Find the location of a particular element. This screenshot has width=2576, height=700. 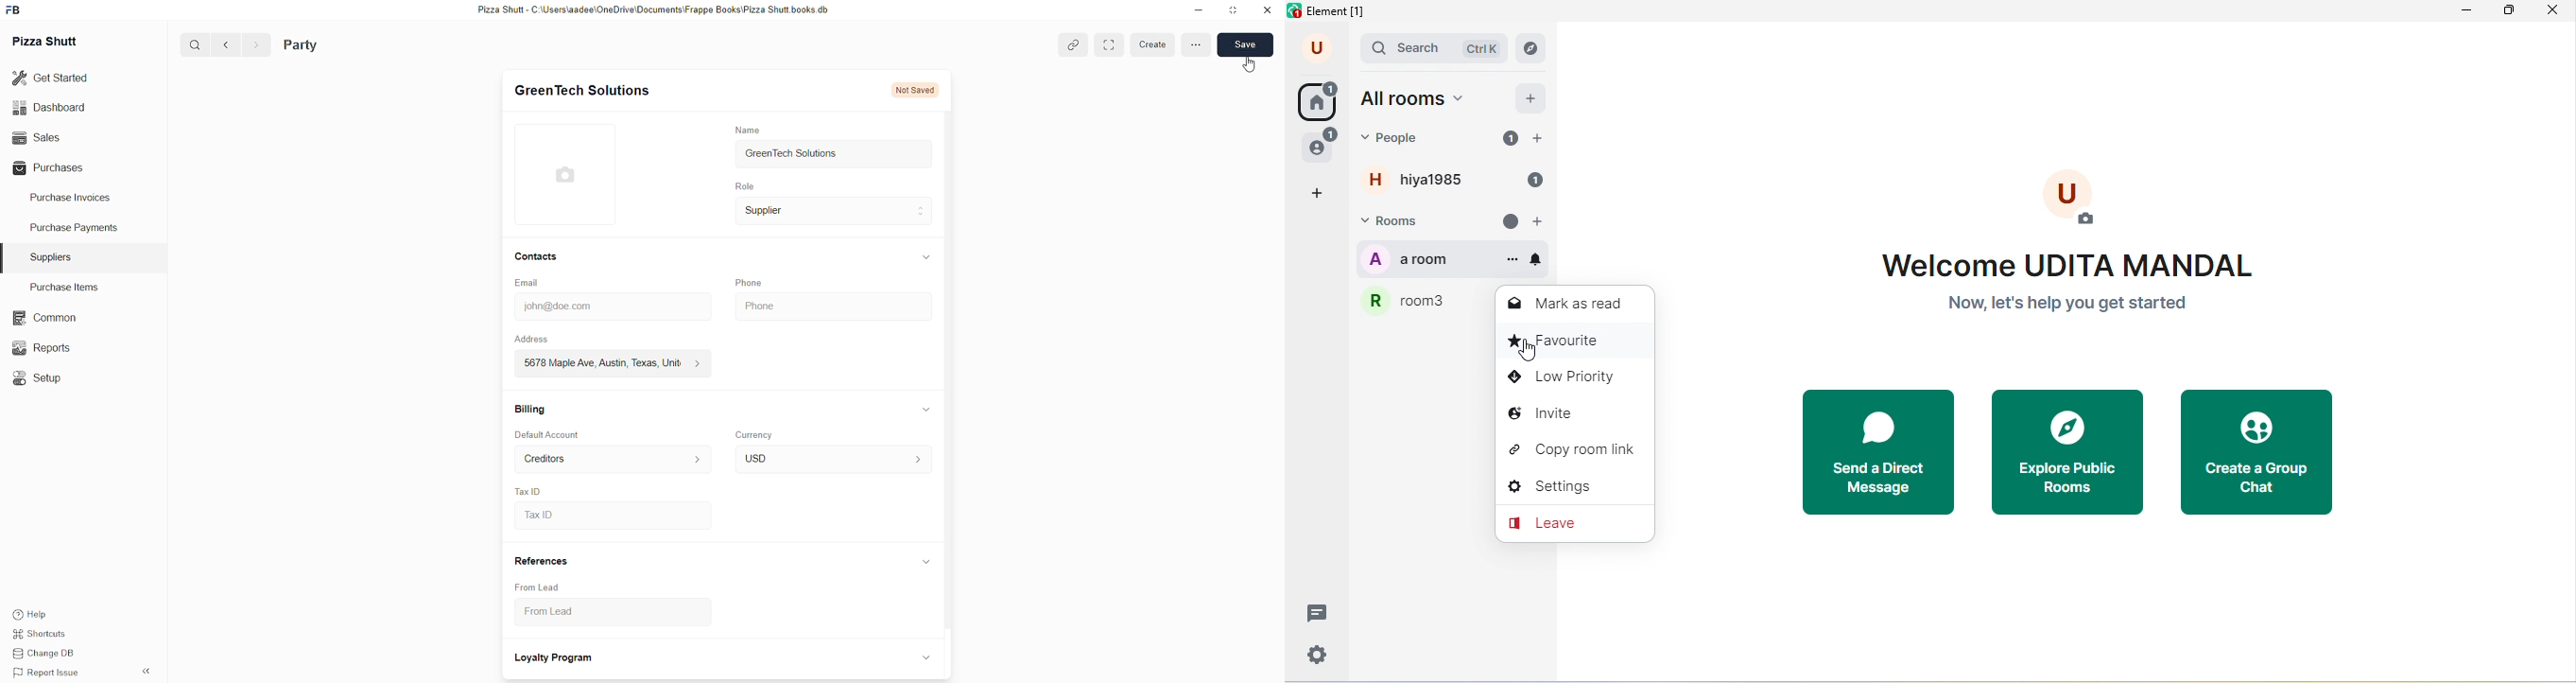

Sales is located at coordinates (65, 137).